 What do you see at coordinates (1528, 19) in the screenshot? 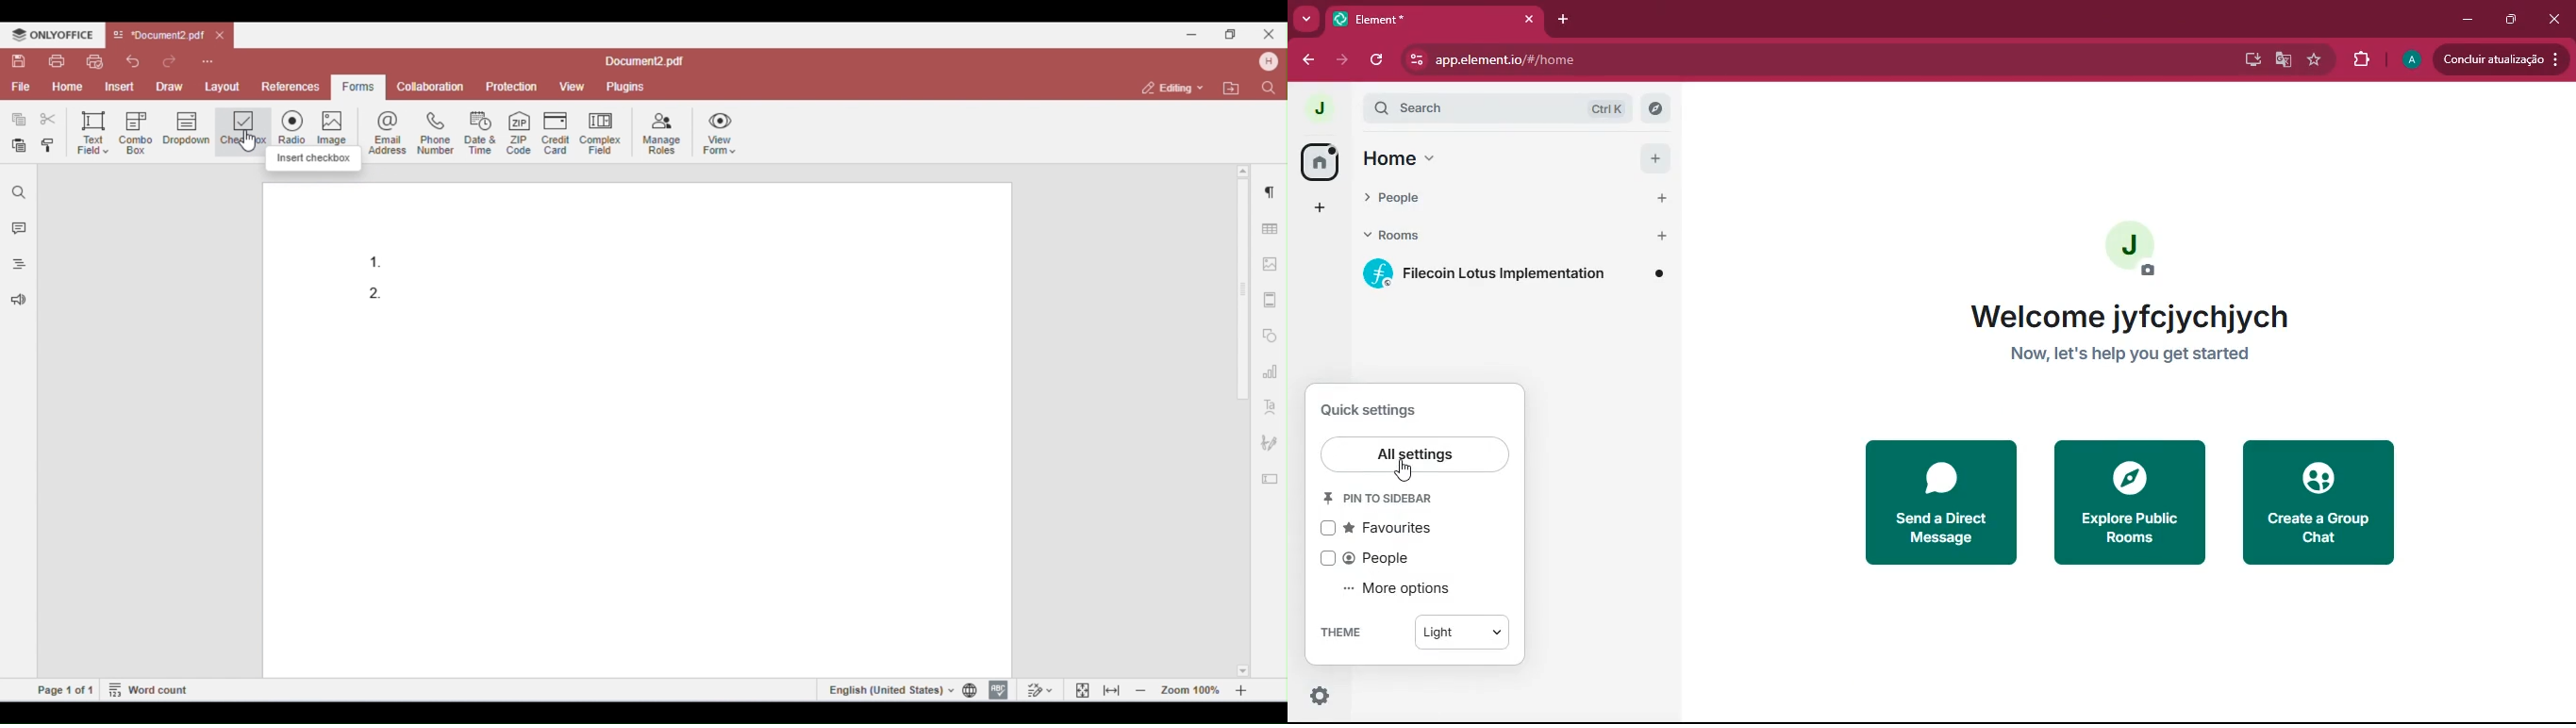
I see `close` at bounding box center [1528, 19].